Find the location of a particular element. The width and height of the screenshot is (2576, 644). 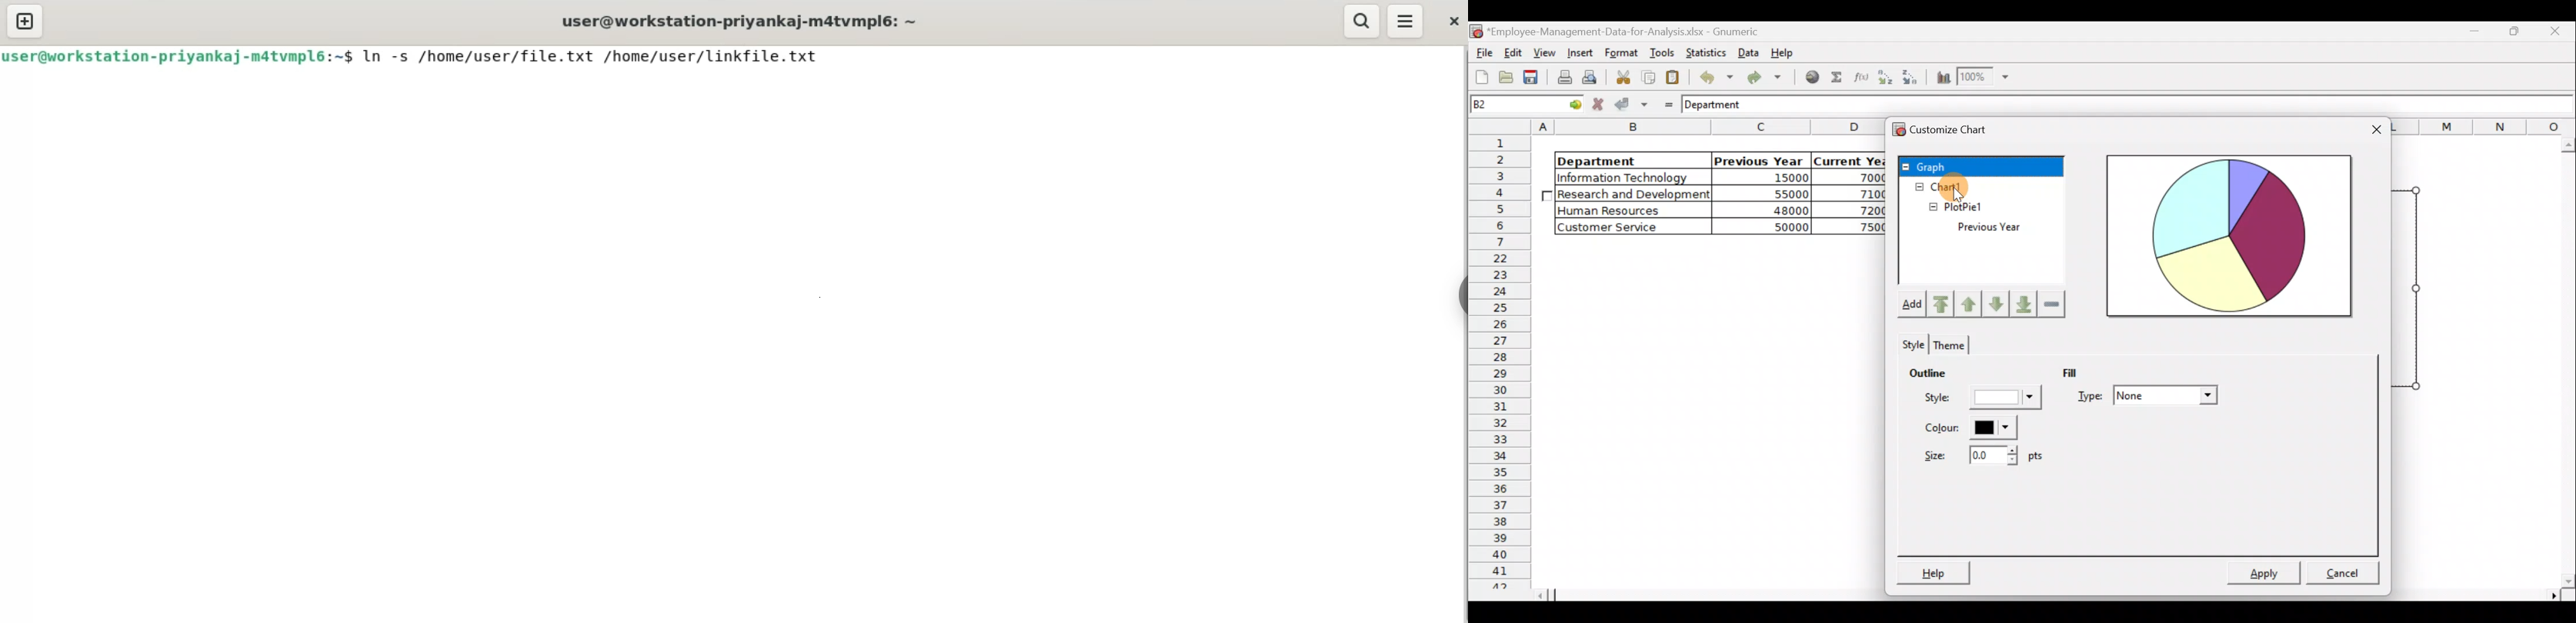

Current Year is located at coordinates (1849, 160).